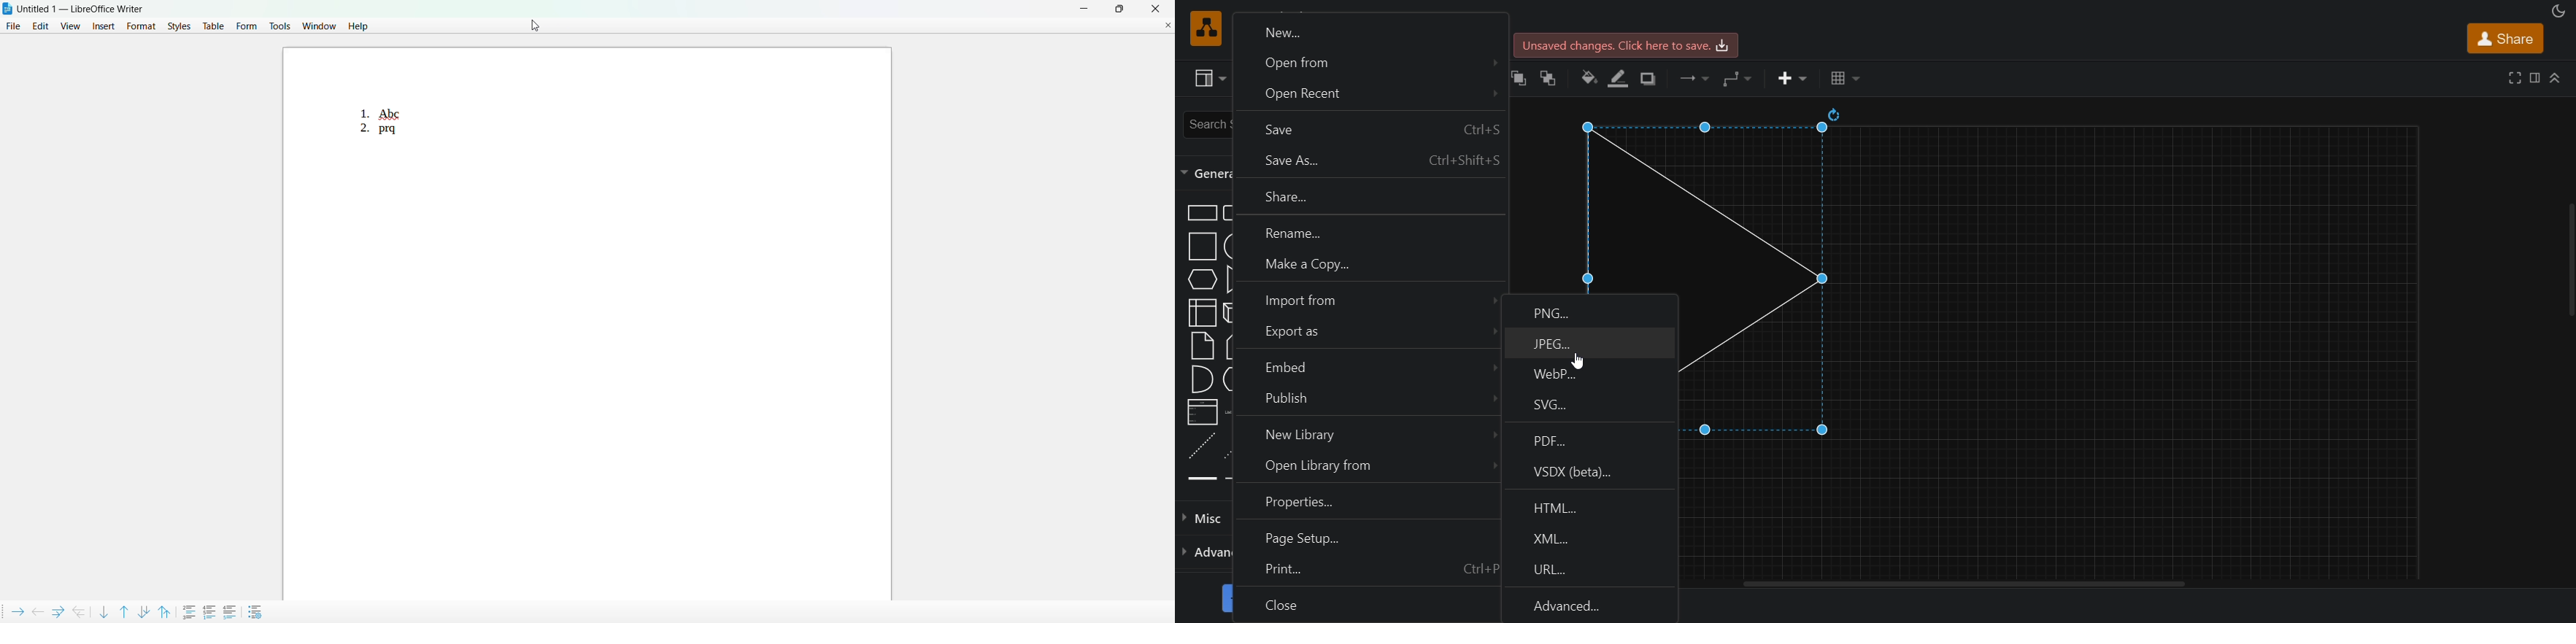 The width and height of the screenshot is (2576, 644). What do you see at coordinates (1202, 213) in the screenshot?
I see `rectangle` at bounding box center [1202, 213].